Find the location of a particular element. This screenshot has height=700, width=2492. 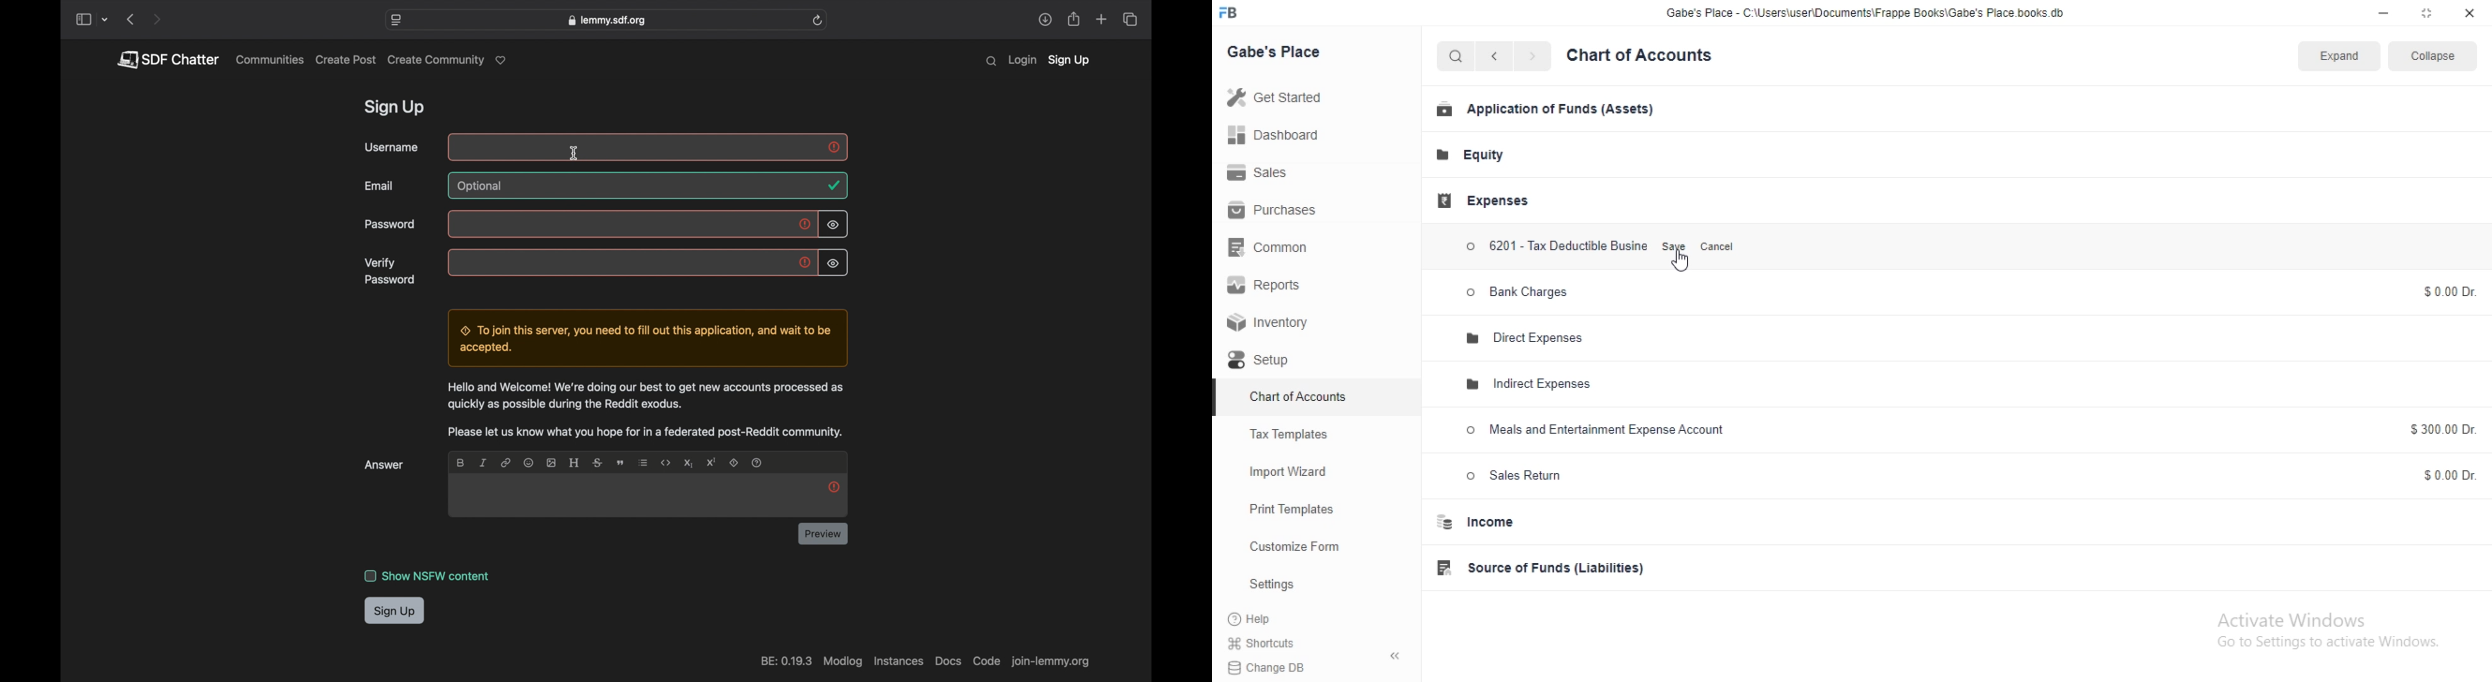

modlog is located at coordinates (842, 662).